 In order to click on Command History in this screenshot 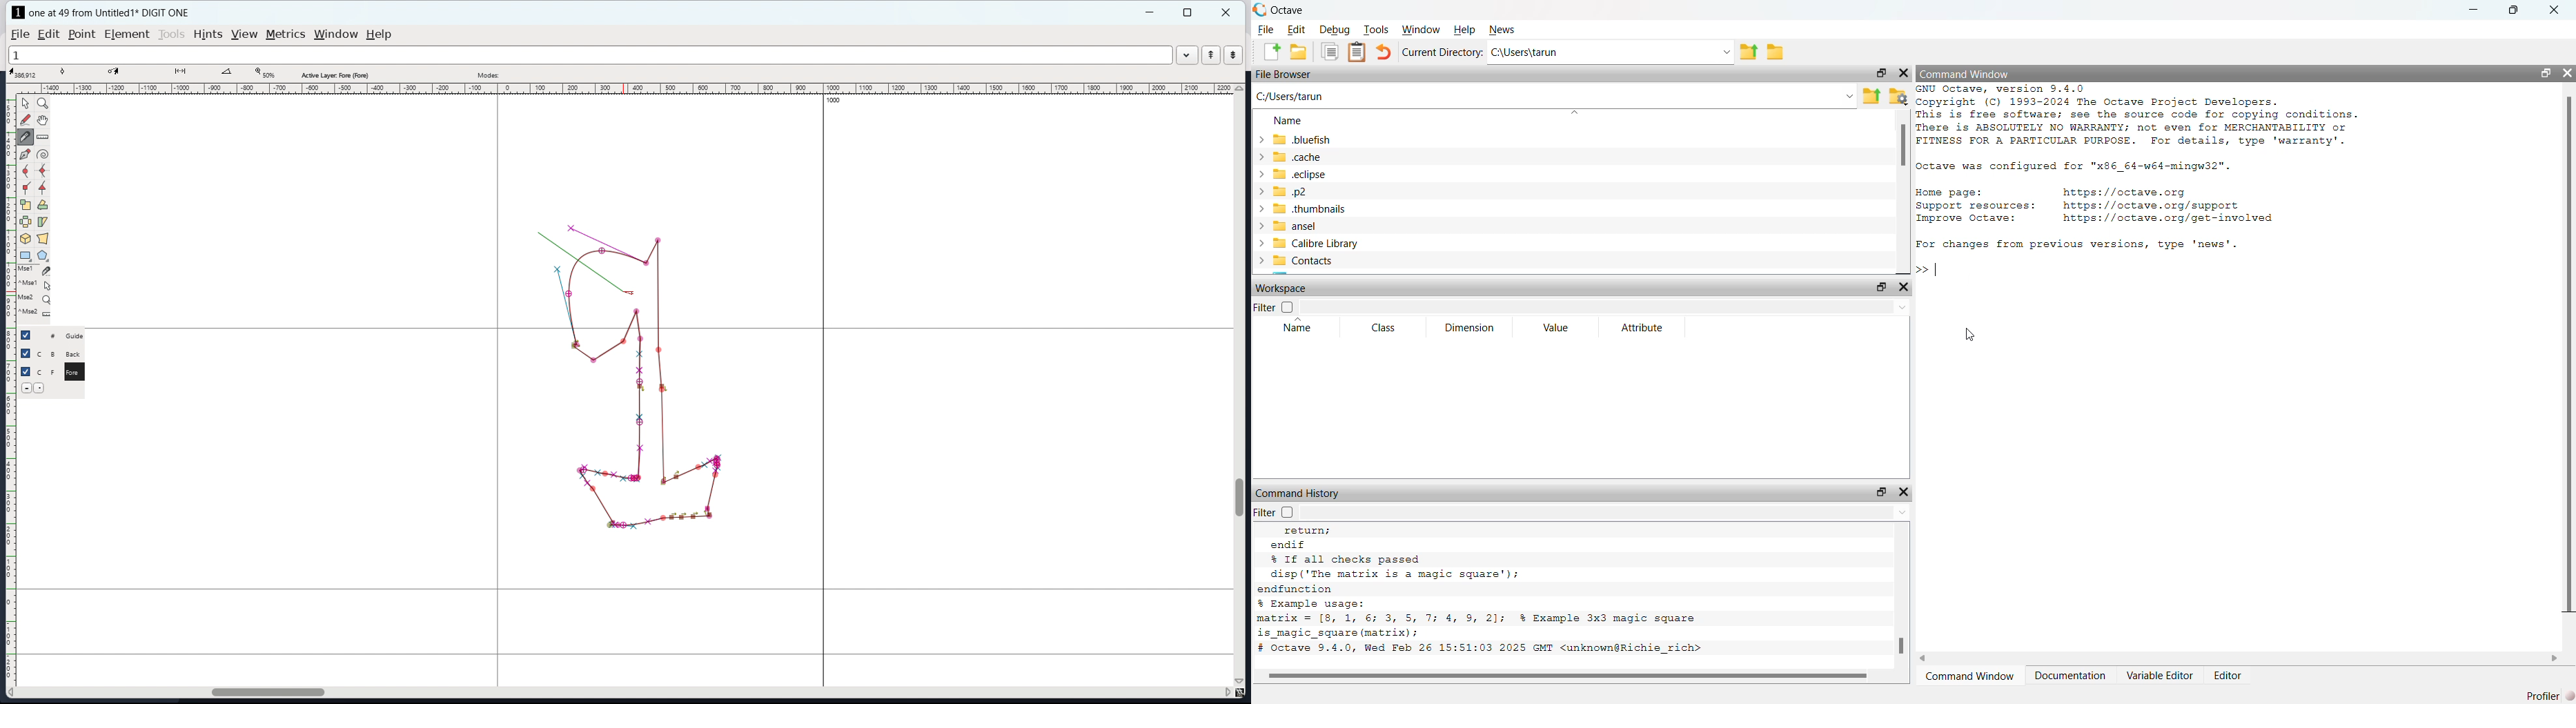, I will do `click(1299, 493)`.